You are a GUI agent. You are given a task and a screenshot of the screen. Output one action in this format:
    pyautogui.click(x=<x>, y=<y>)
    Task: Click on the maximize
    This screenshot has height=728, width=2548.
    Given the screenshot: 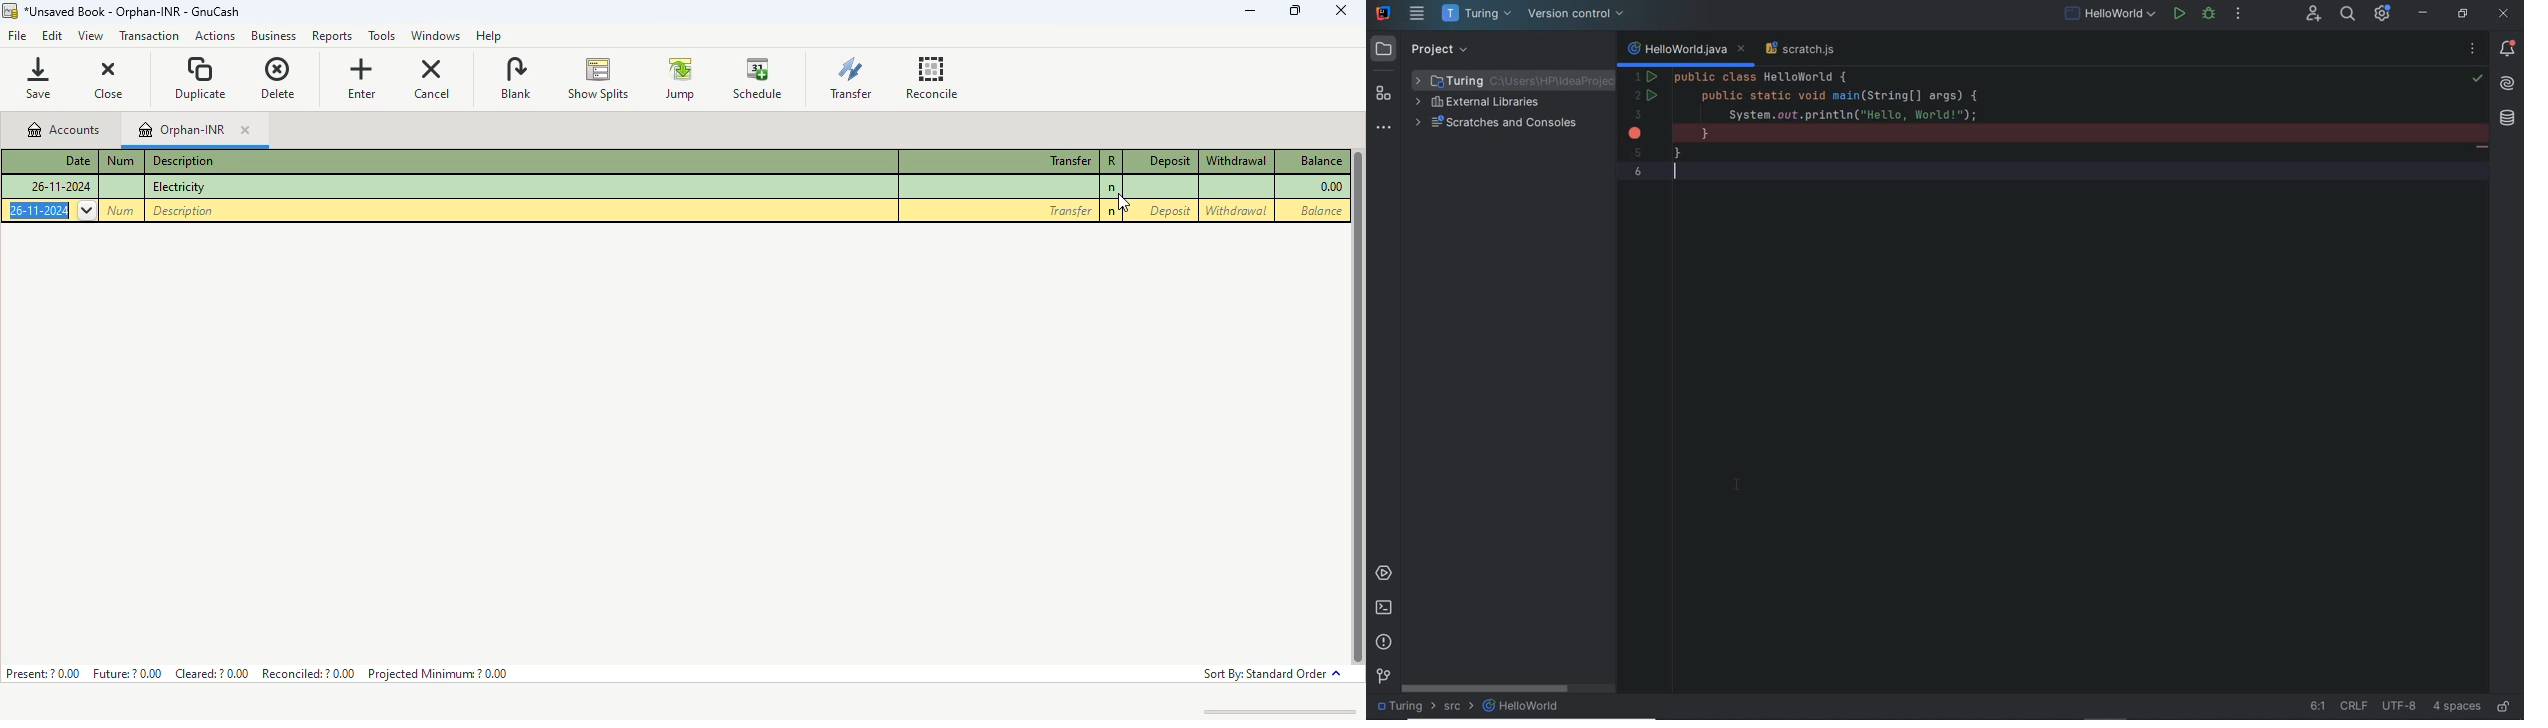 What is the action you would take?
    pyautogui.click(x=1297, y=10)
    